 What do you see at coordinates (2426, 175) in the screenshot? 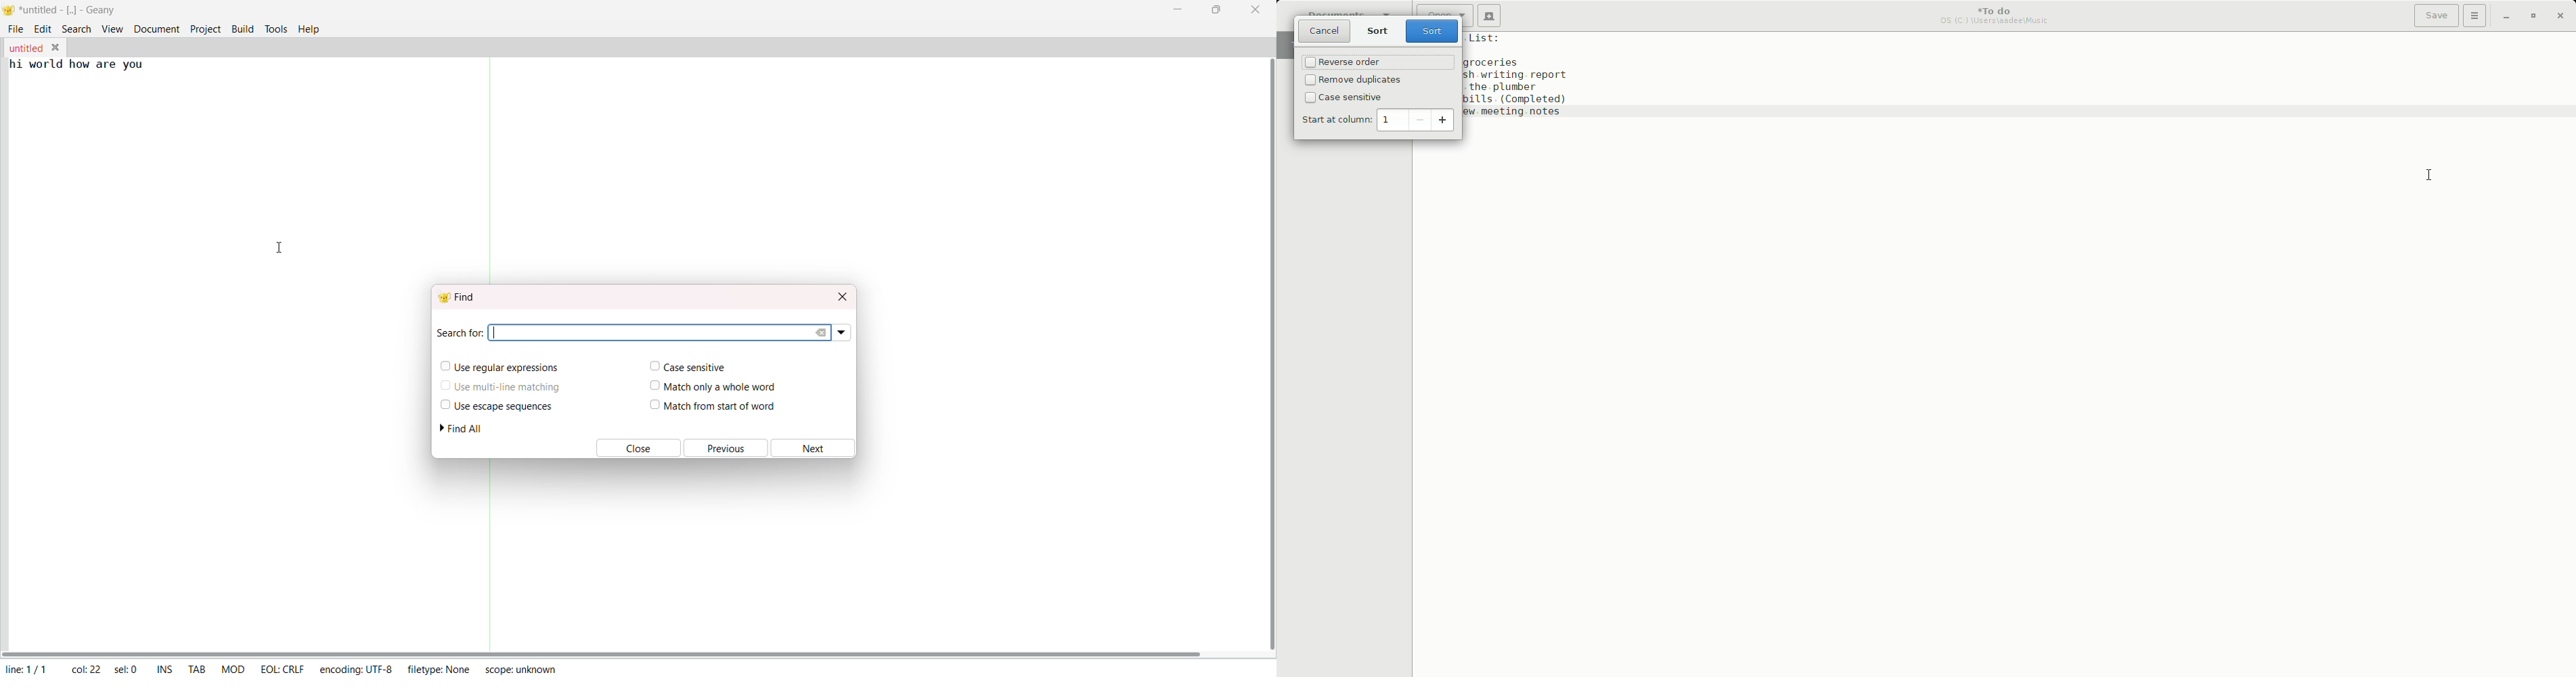
I see `Cursor` at bounding box center [2426, 175].